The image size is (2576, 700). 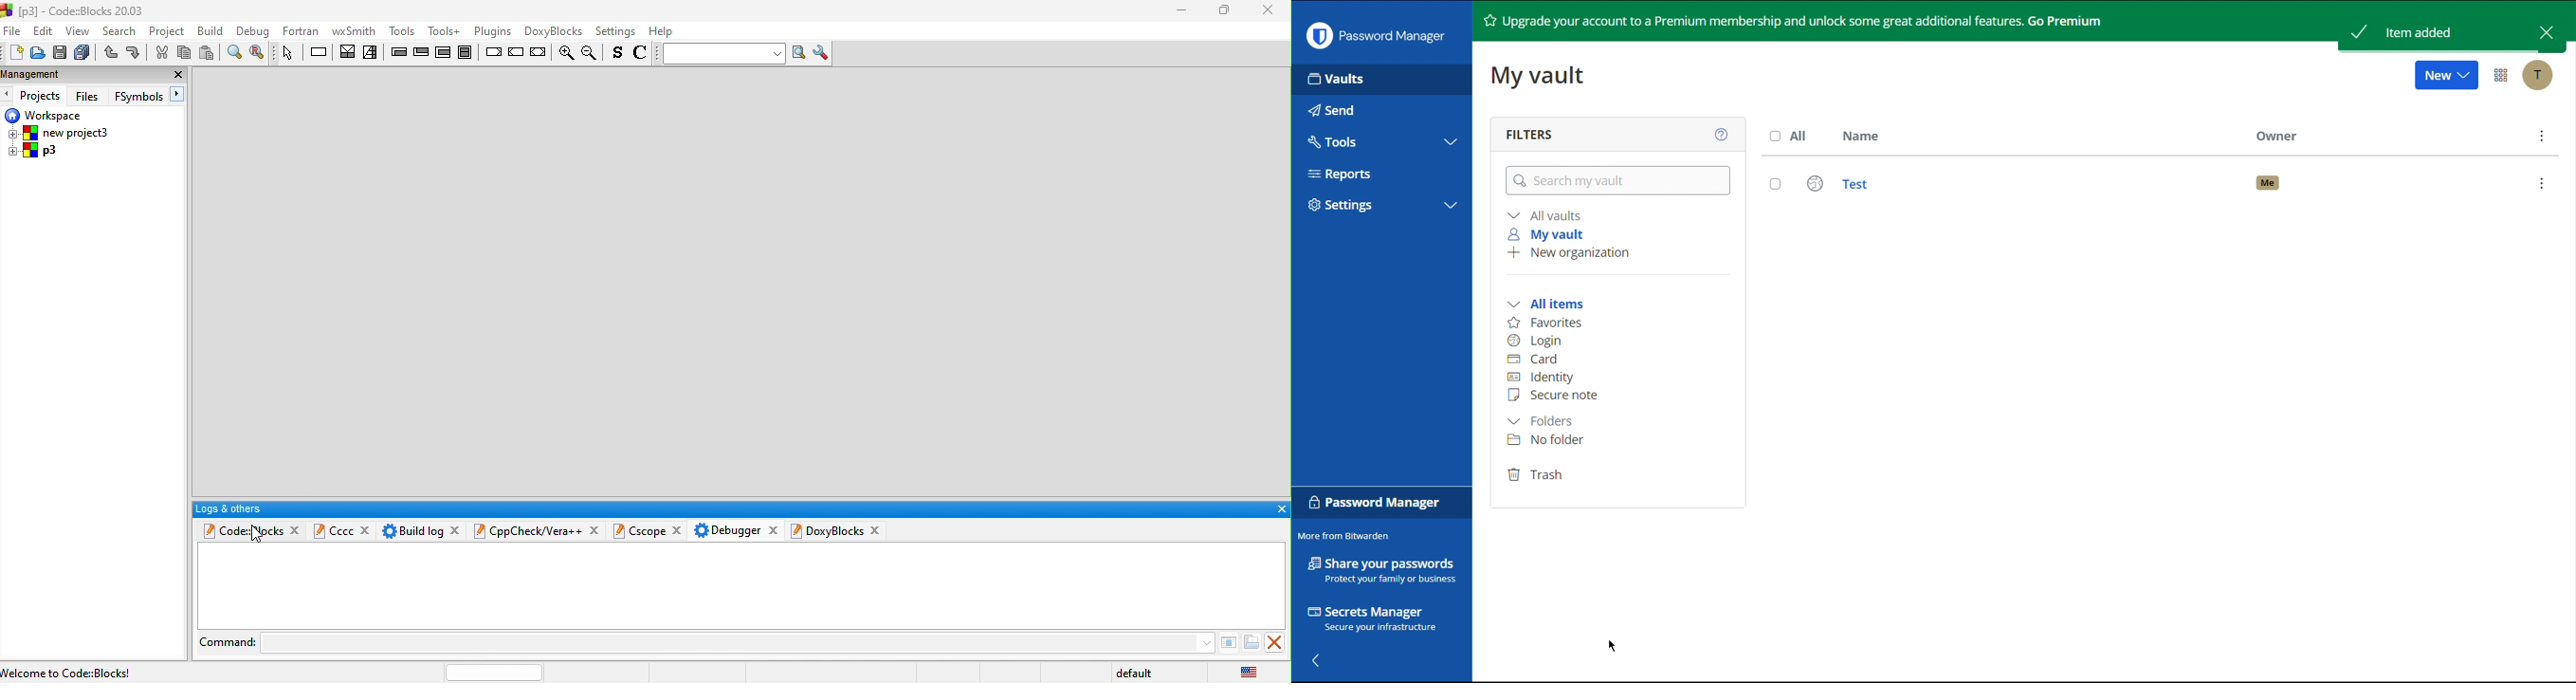 I want to click on New organization, so click(x=1571, y=252).